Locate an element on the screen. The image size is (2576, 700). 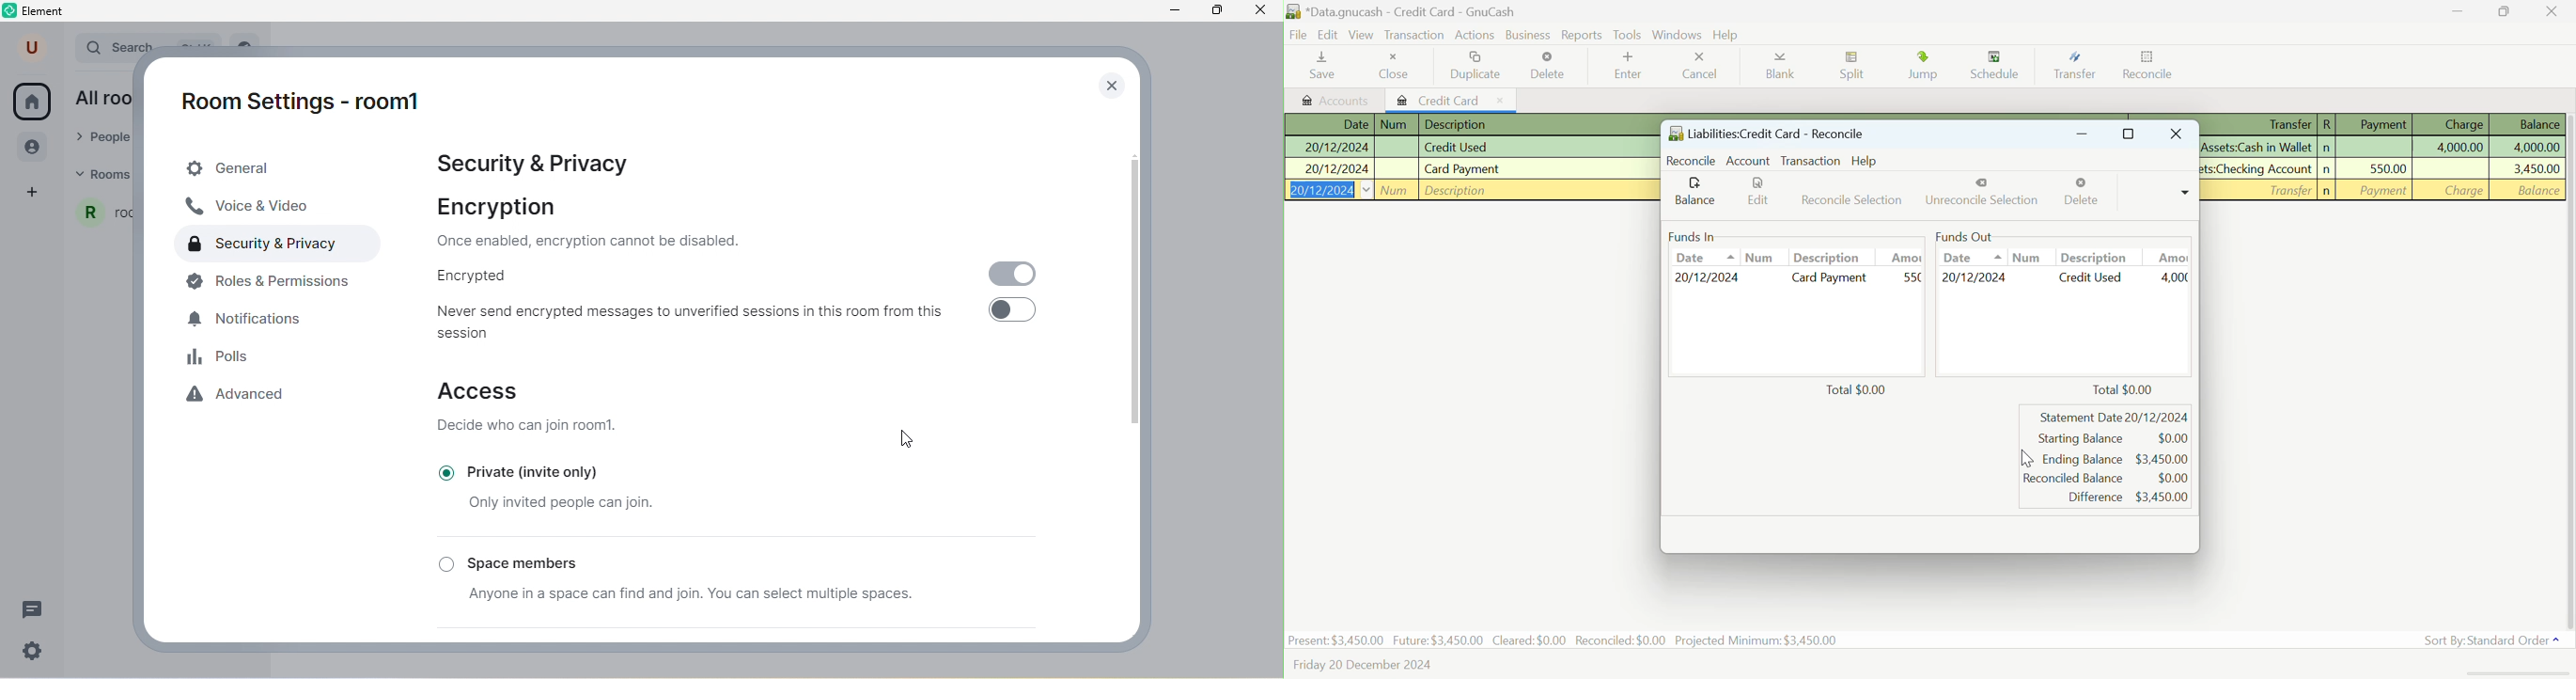
Edit is located at coordinates (1327, 36).